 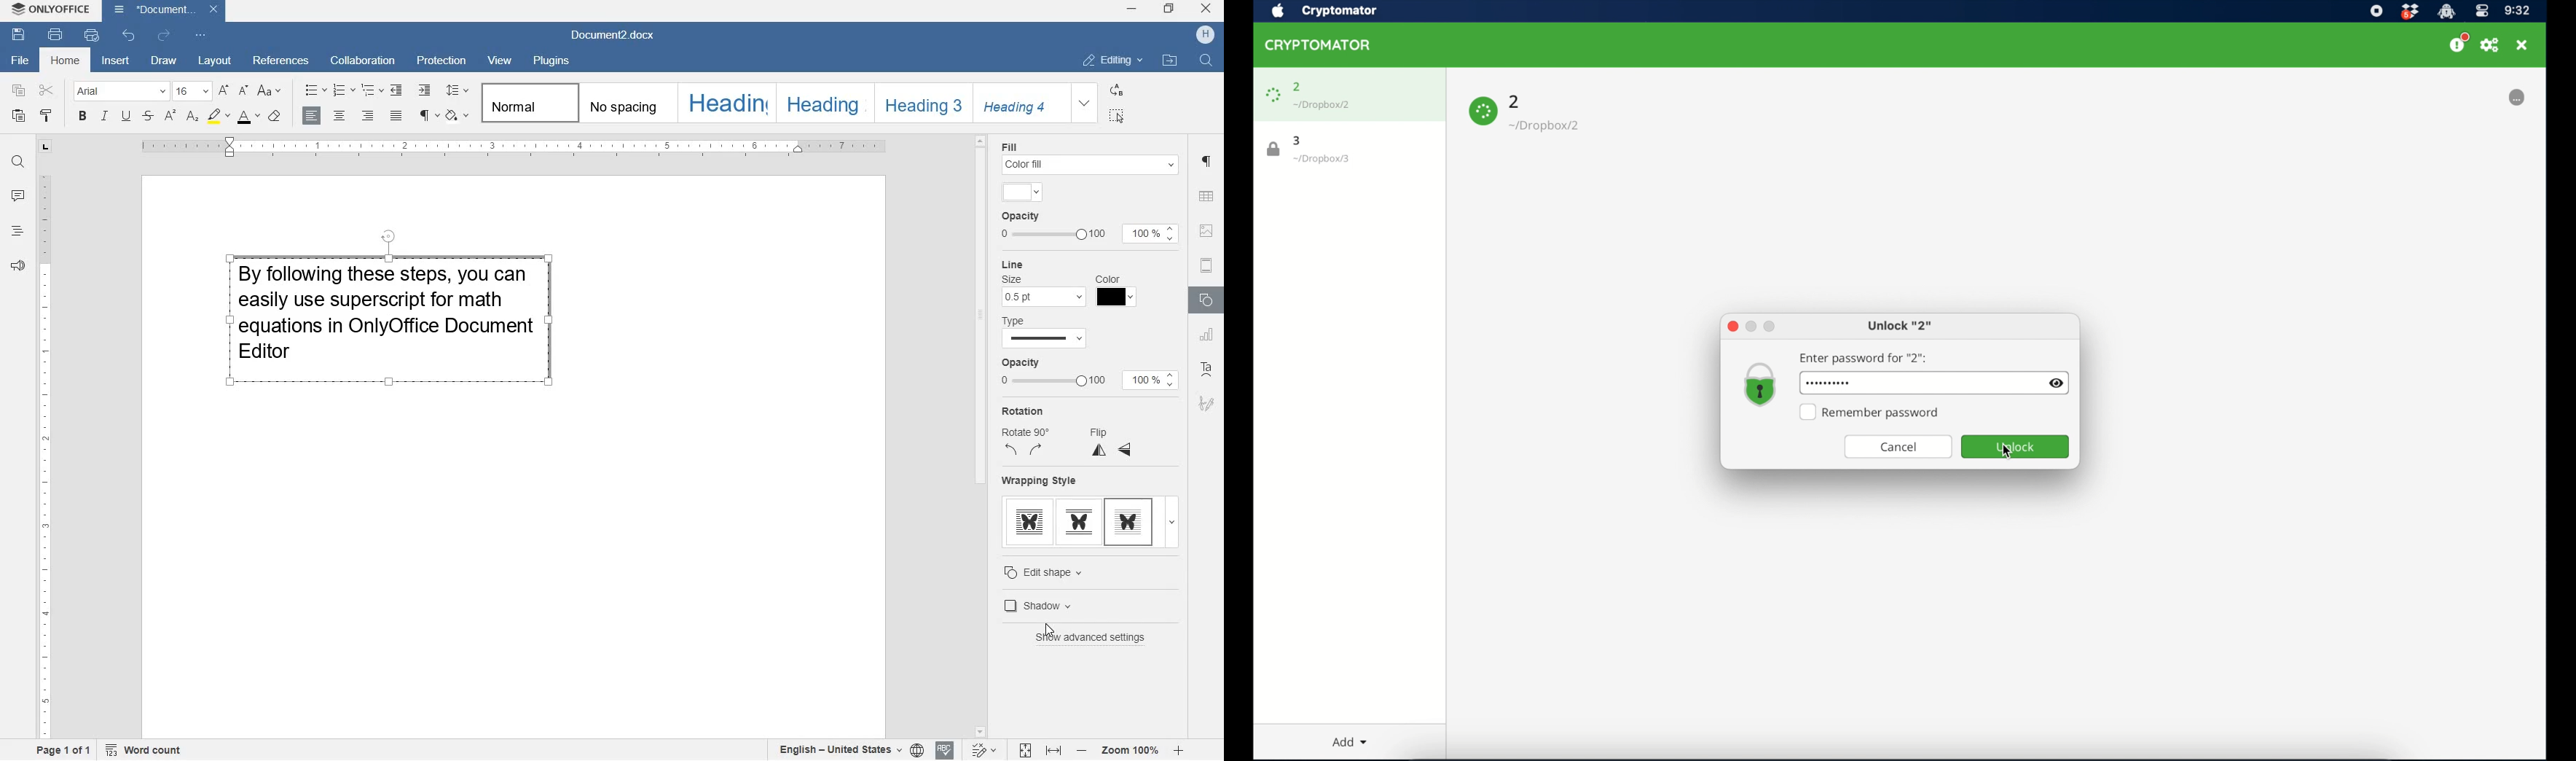 I want to click on minimize, so click(x=1131, y=7).